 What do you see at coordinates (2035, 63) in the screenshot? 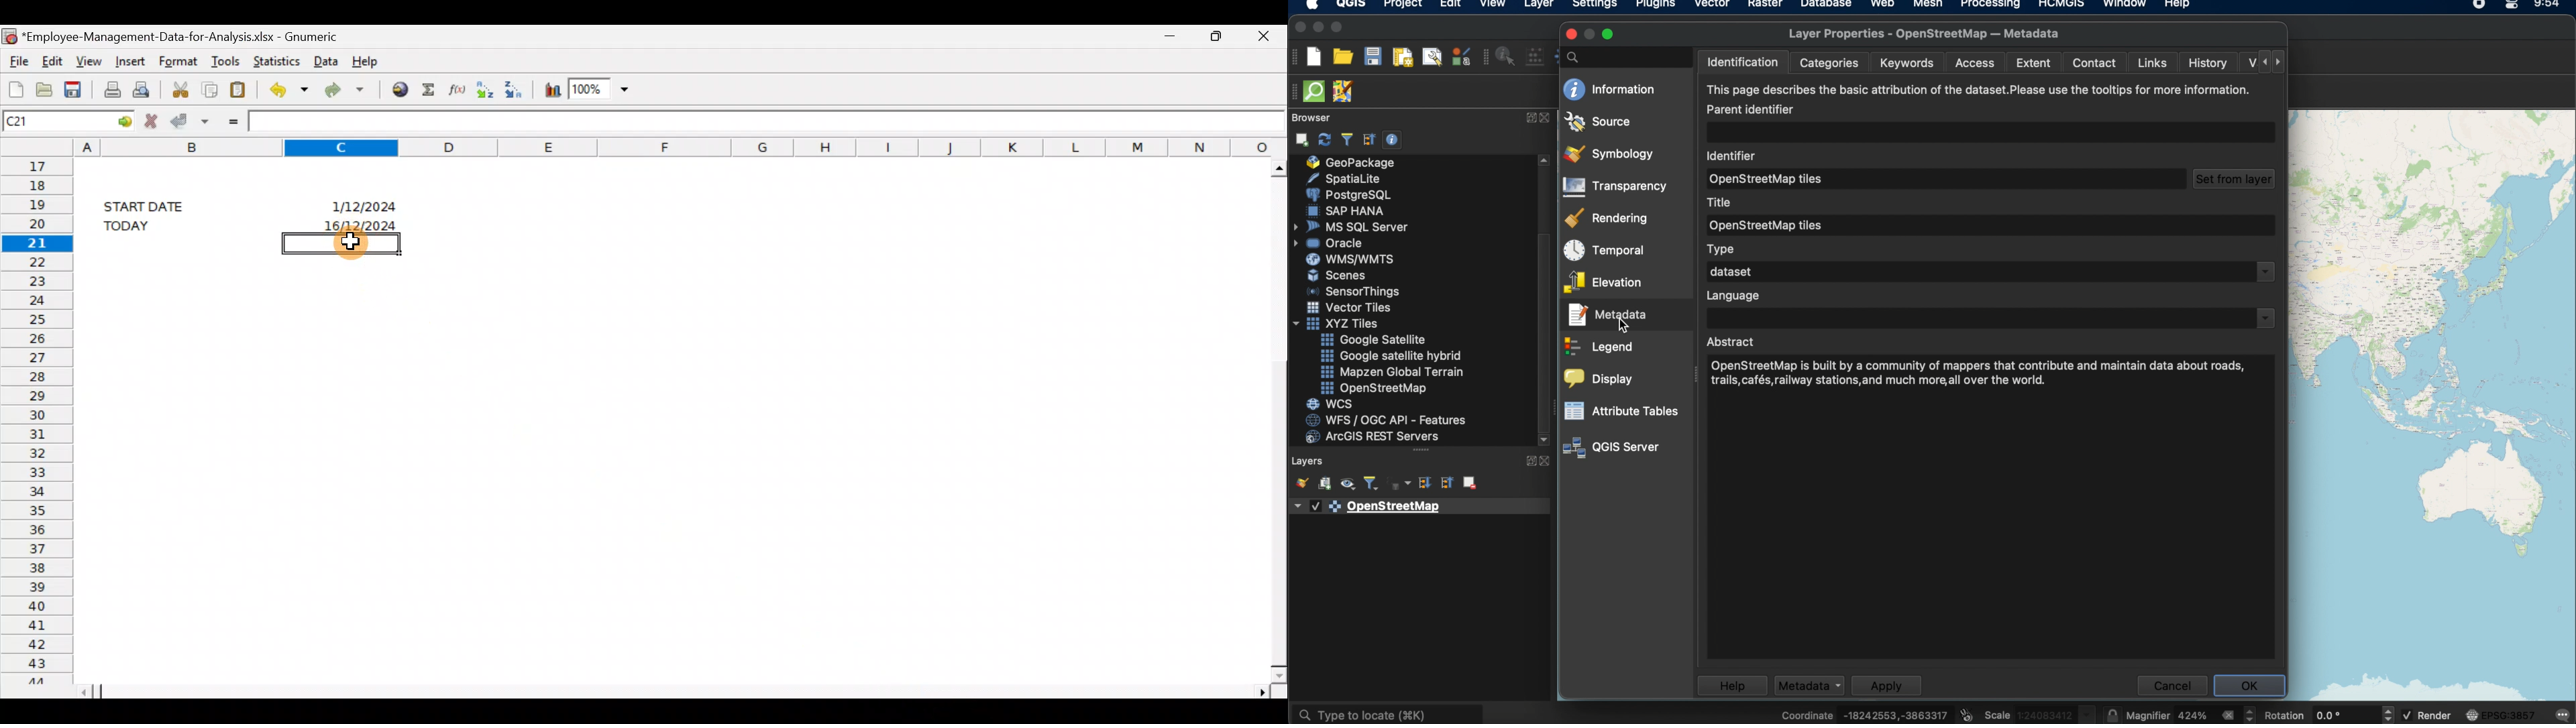
I see `extent` at bounding box center [2035, 63].